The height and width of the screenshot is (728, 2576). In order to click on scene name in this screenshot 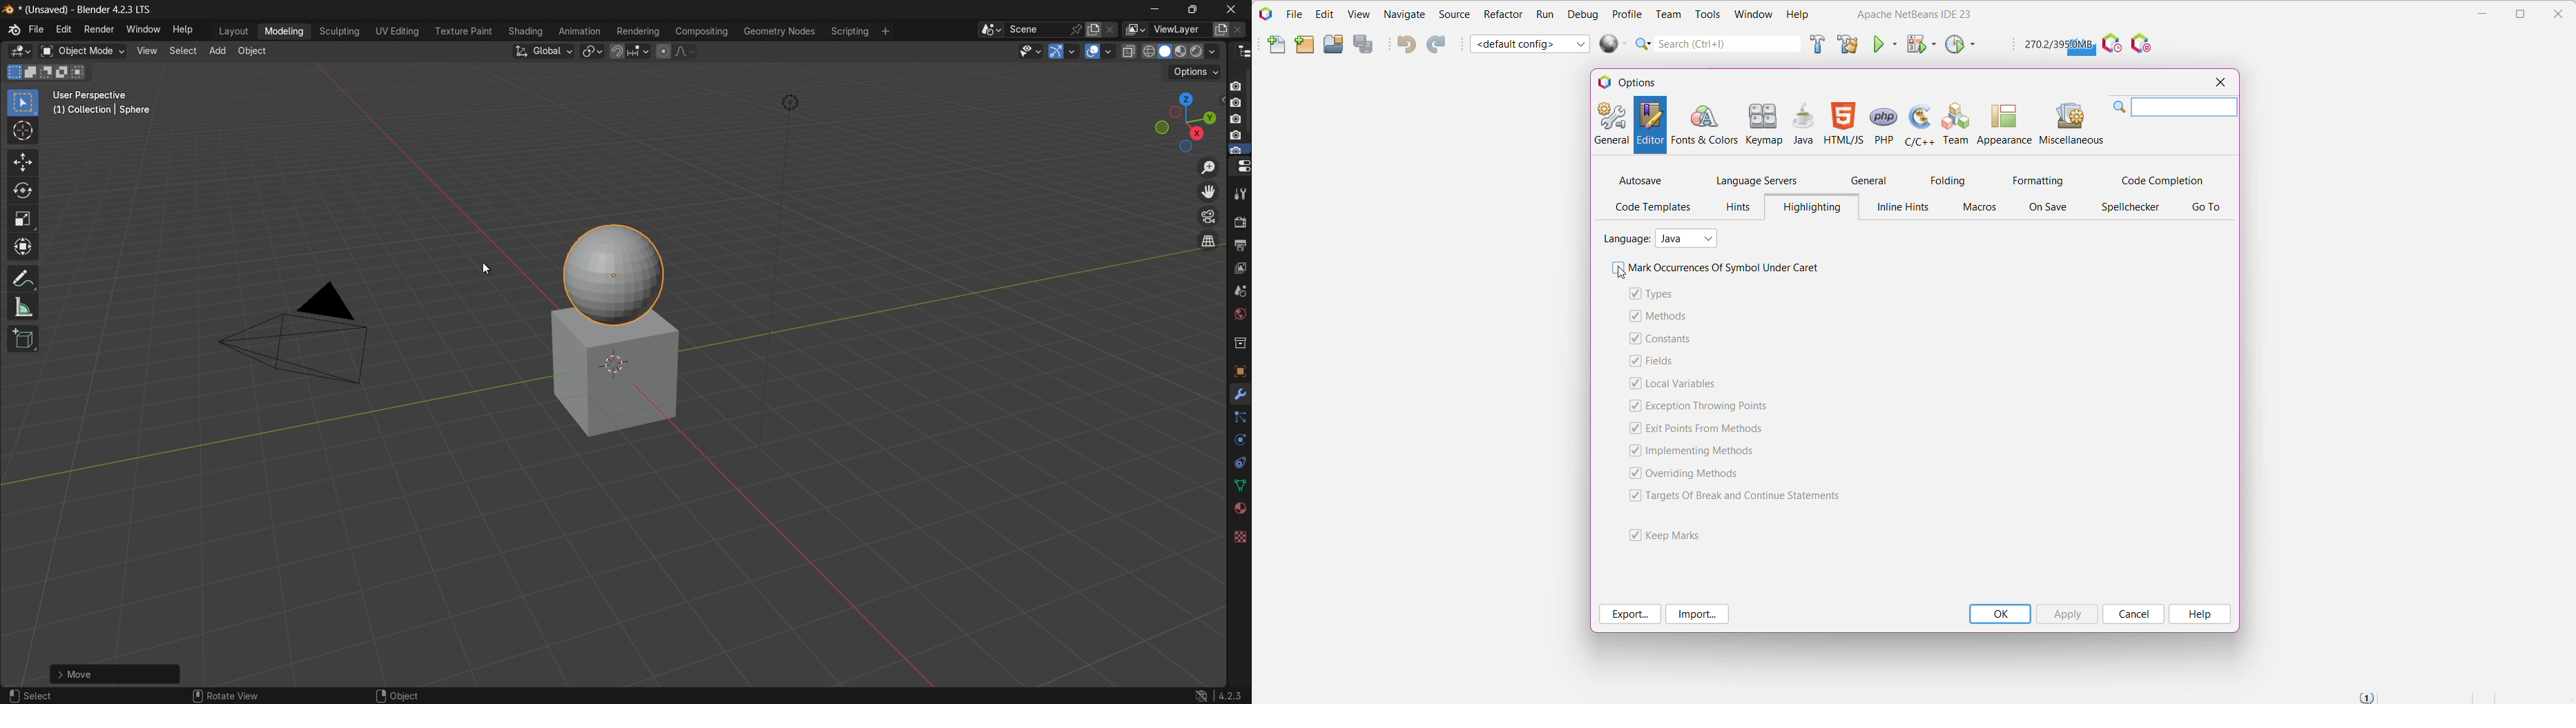, I will do `click(1035, 30)`.